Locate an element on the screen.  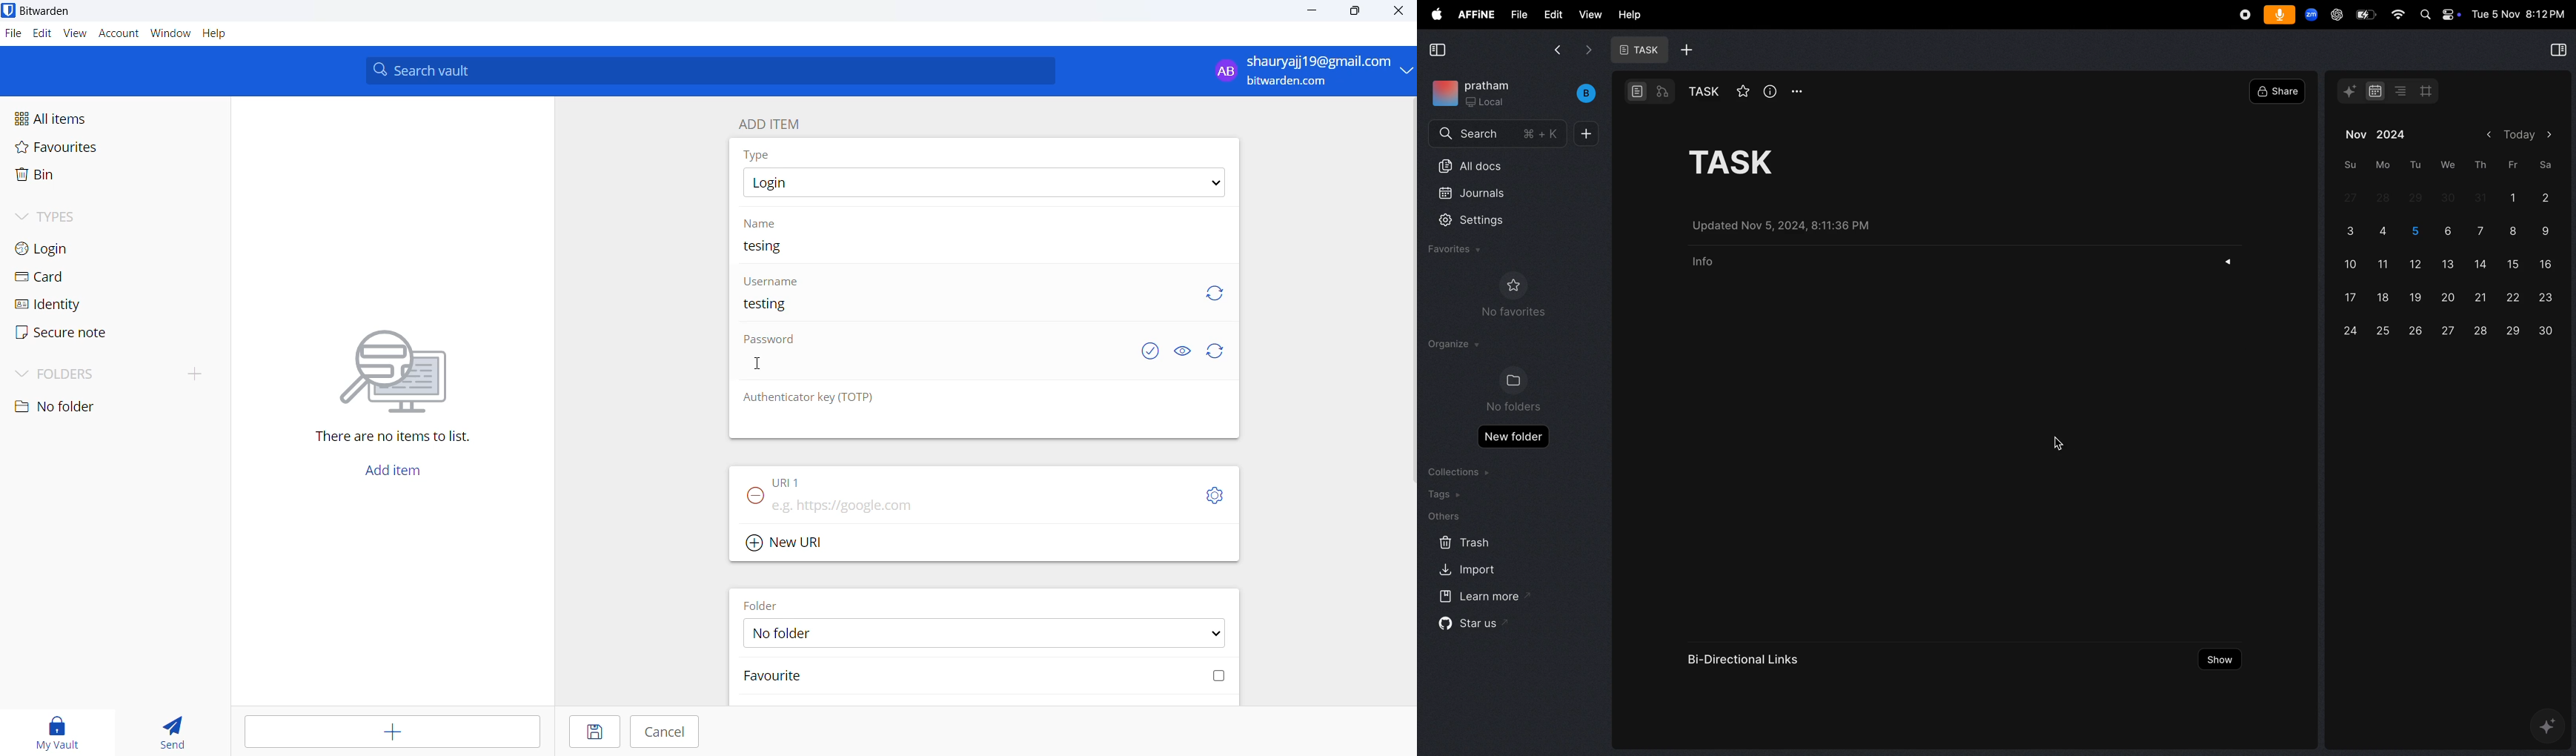
grid is located at coordinates (2430, 92).